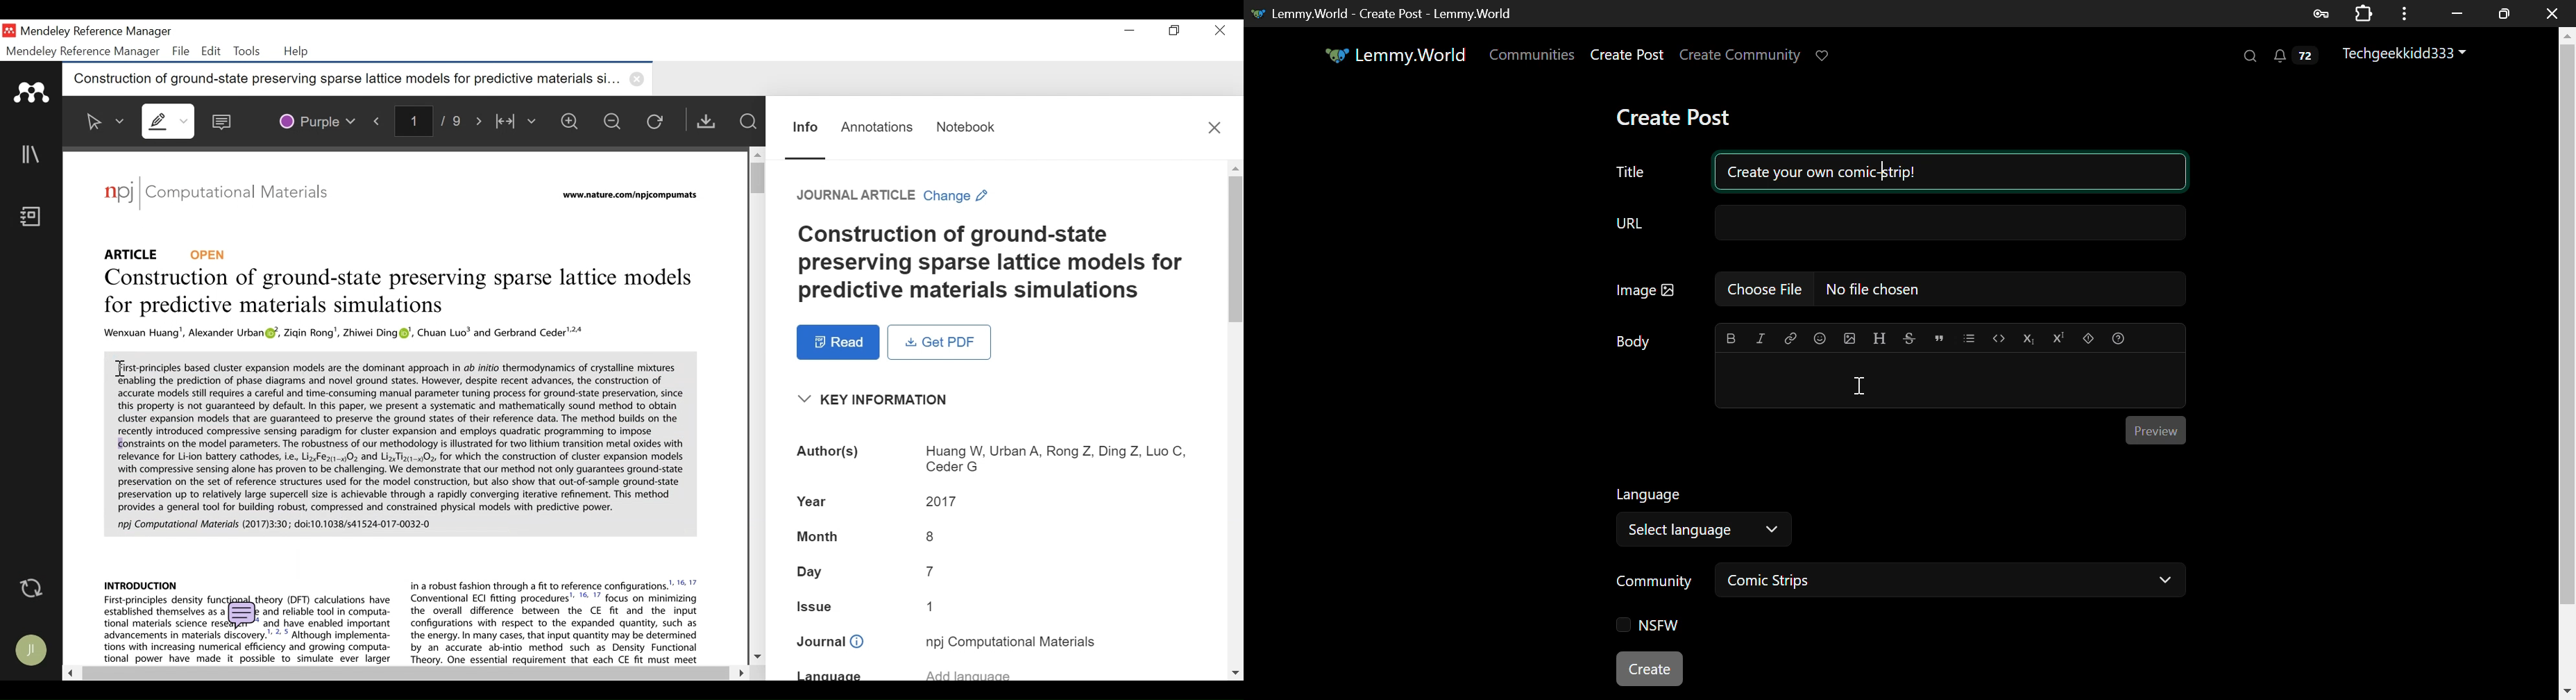 Image resolution: width=2576 pixels, height=700 pixels. I want to click on Lemmy.World - Create Post - Lemmy.World, so click(1388, 13).